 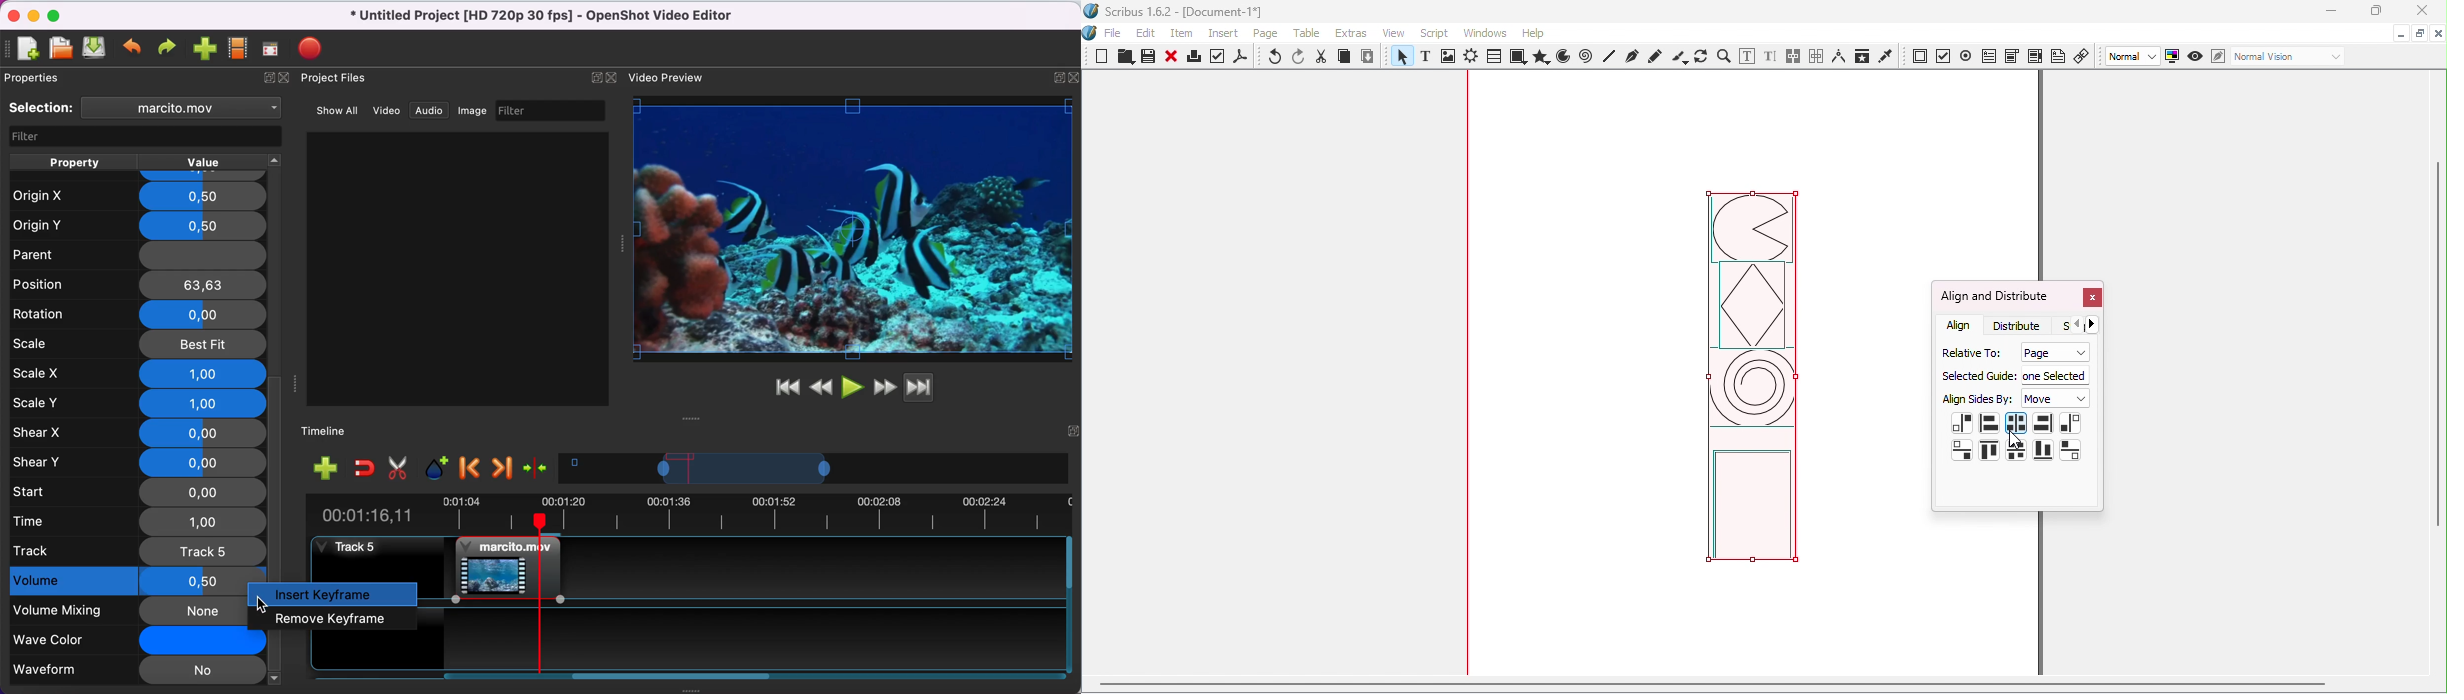 What do you see at coordinates (60, 14) in the screenshot?
I see `maximize` at bounding box center [60, 14].